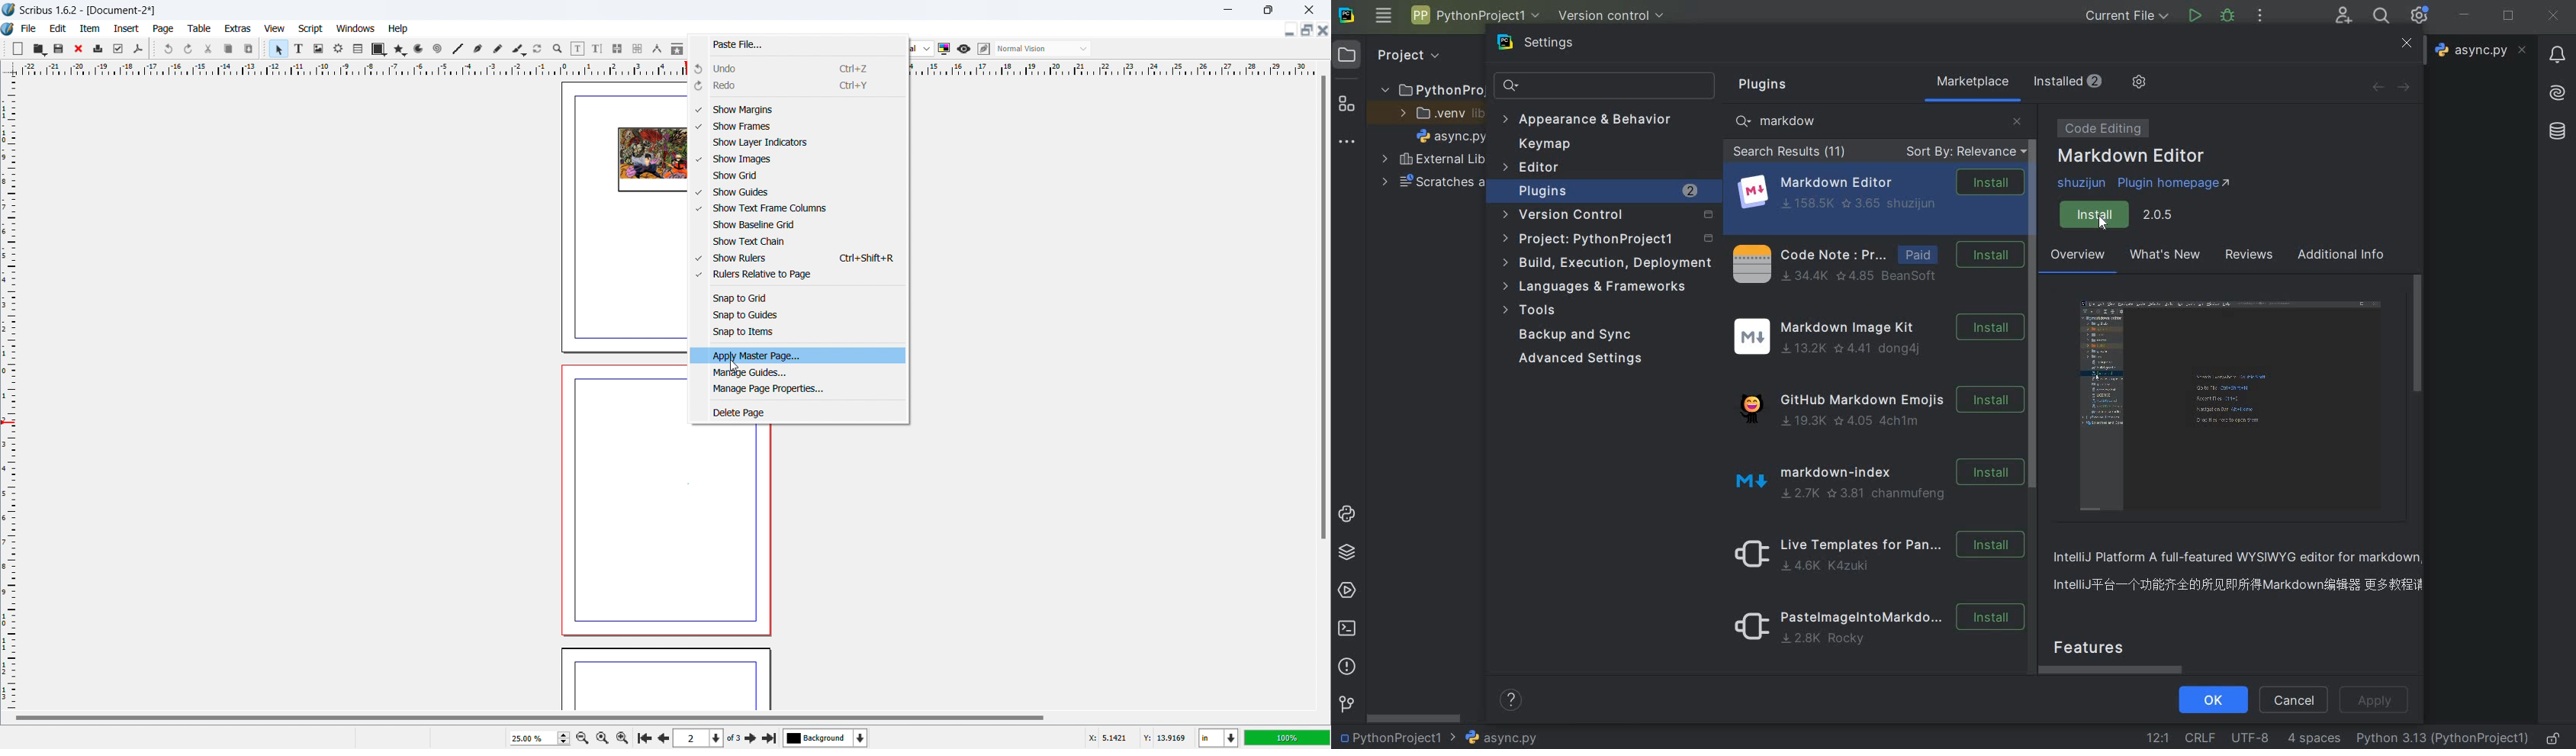  What do you see at coordinates (734, 739) in the screenshot?
I see `of 3` at bounding box center [734, 739].